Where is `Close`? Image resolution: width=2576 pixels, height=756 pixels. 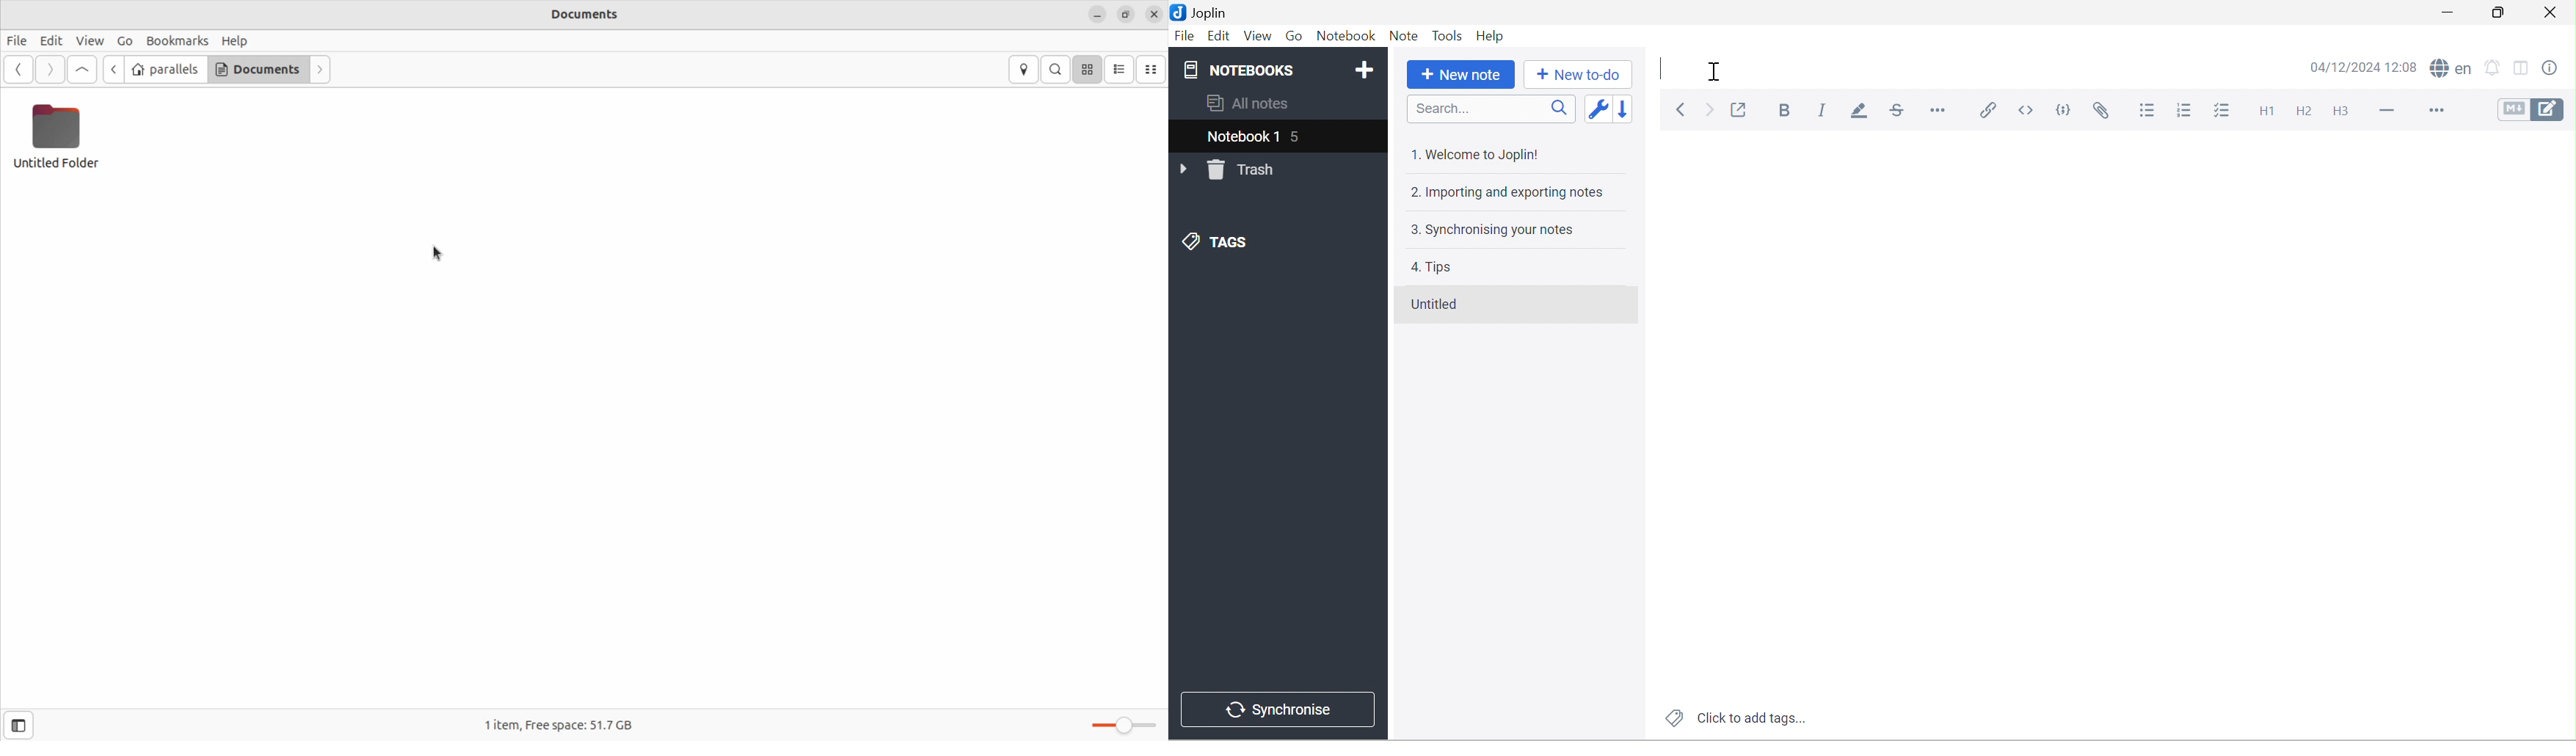 Close is located at coordinates (2553, 14).